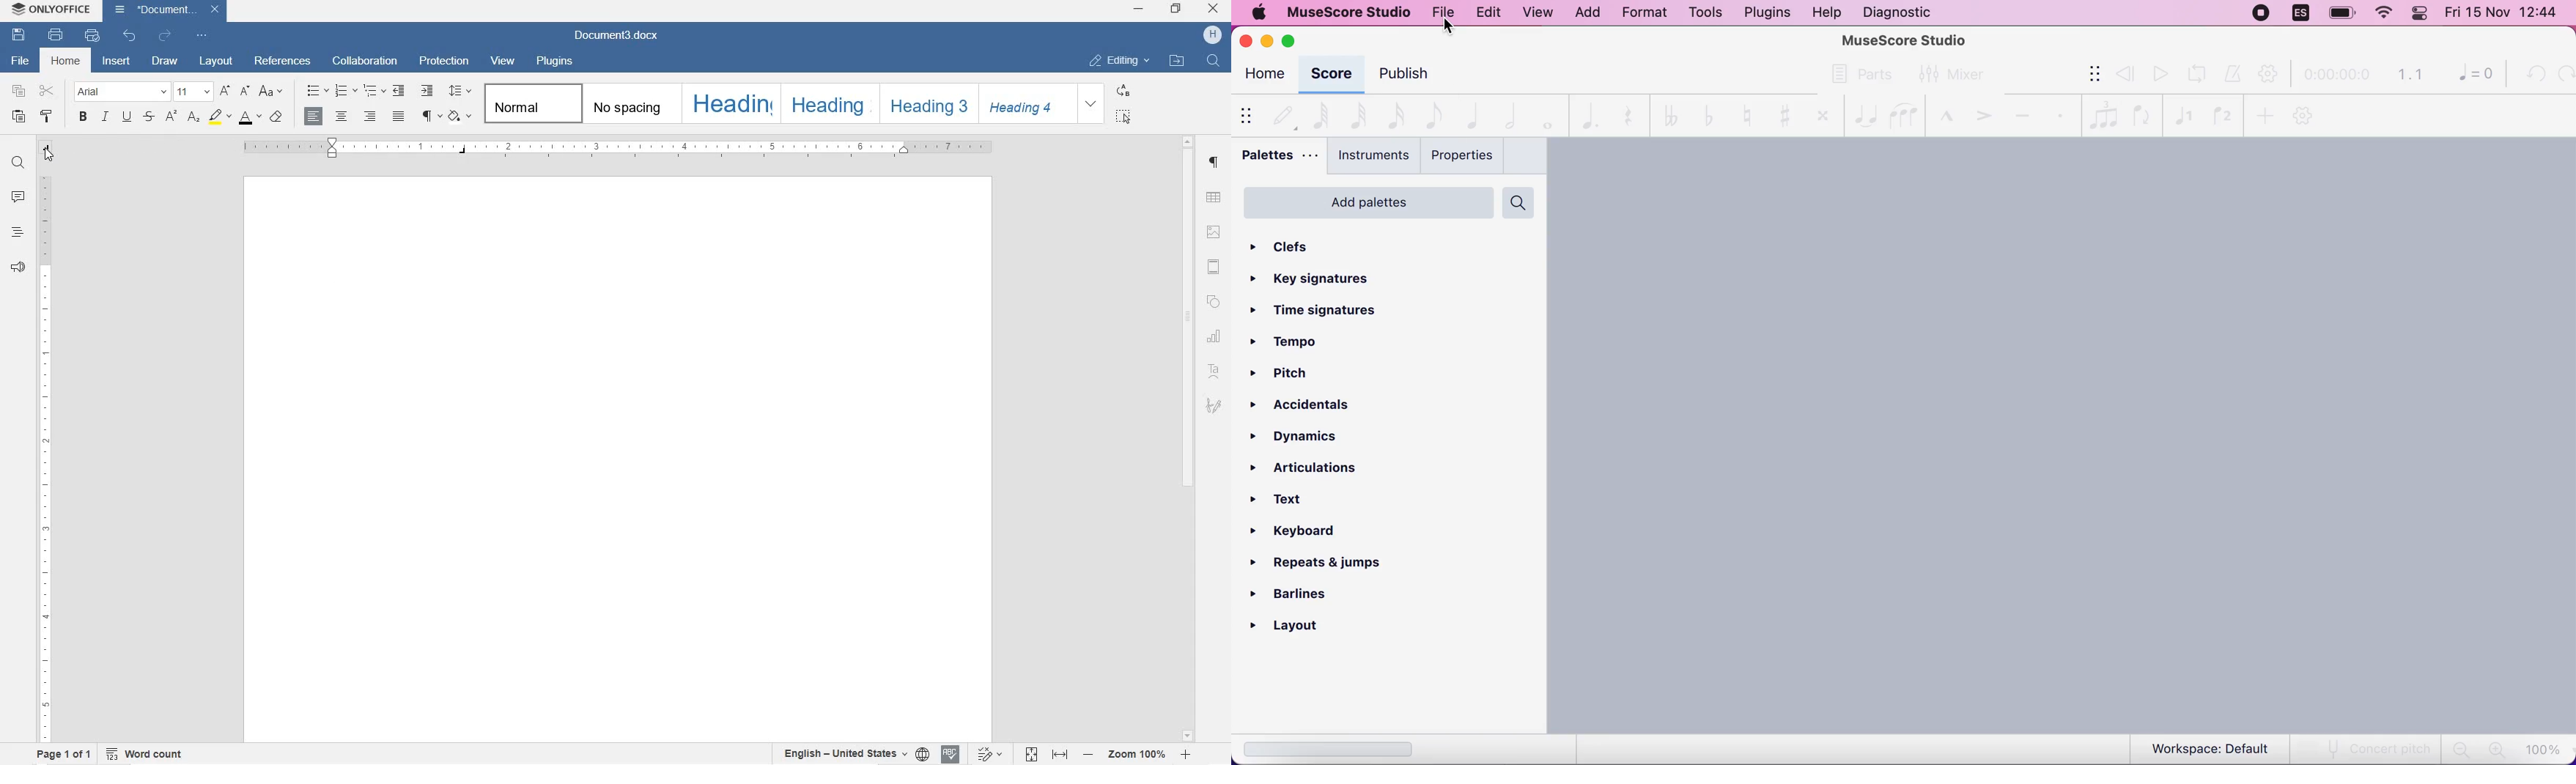 This screenshot has height=784, width=2576. I want to click on toggle double sharp , so click(1819, 113).